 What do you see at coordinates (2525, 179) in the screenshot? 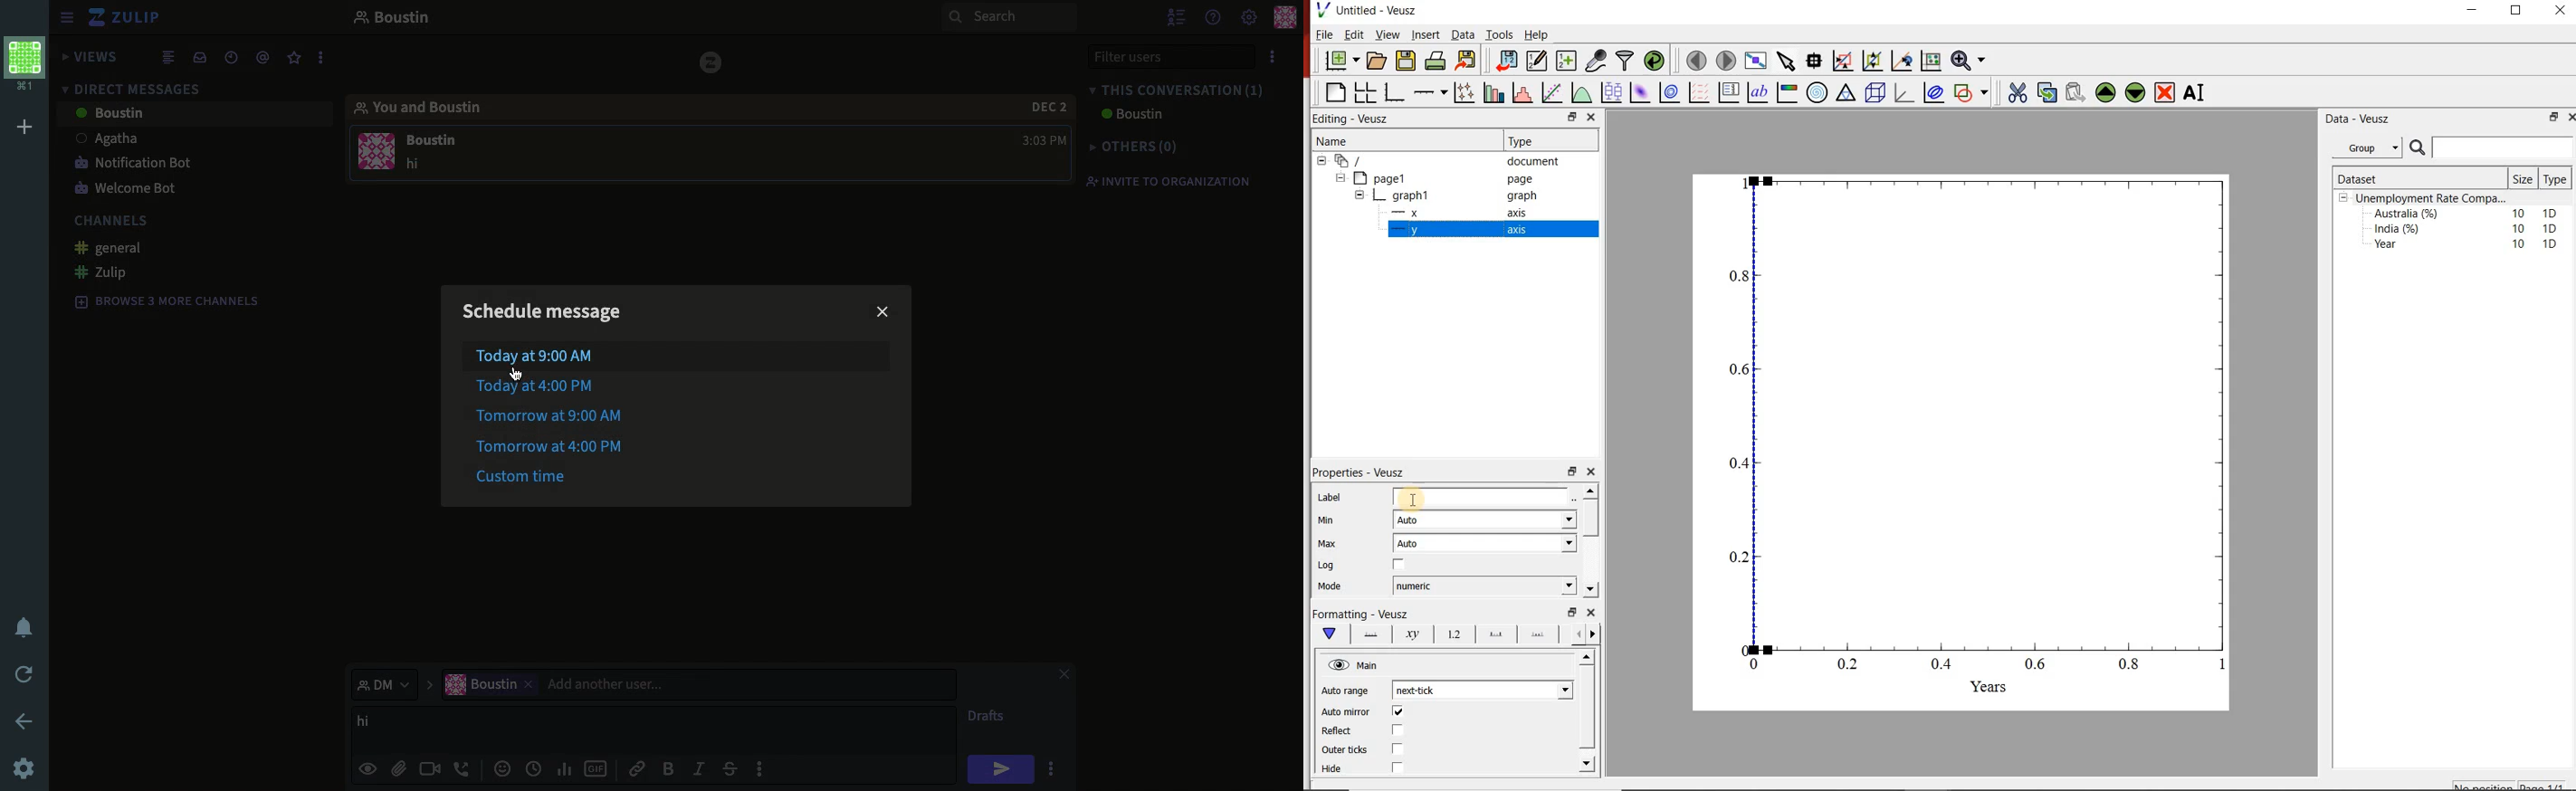
I see `Size` at bounding box center [2525, 179].